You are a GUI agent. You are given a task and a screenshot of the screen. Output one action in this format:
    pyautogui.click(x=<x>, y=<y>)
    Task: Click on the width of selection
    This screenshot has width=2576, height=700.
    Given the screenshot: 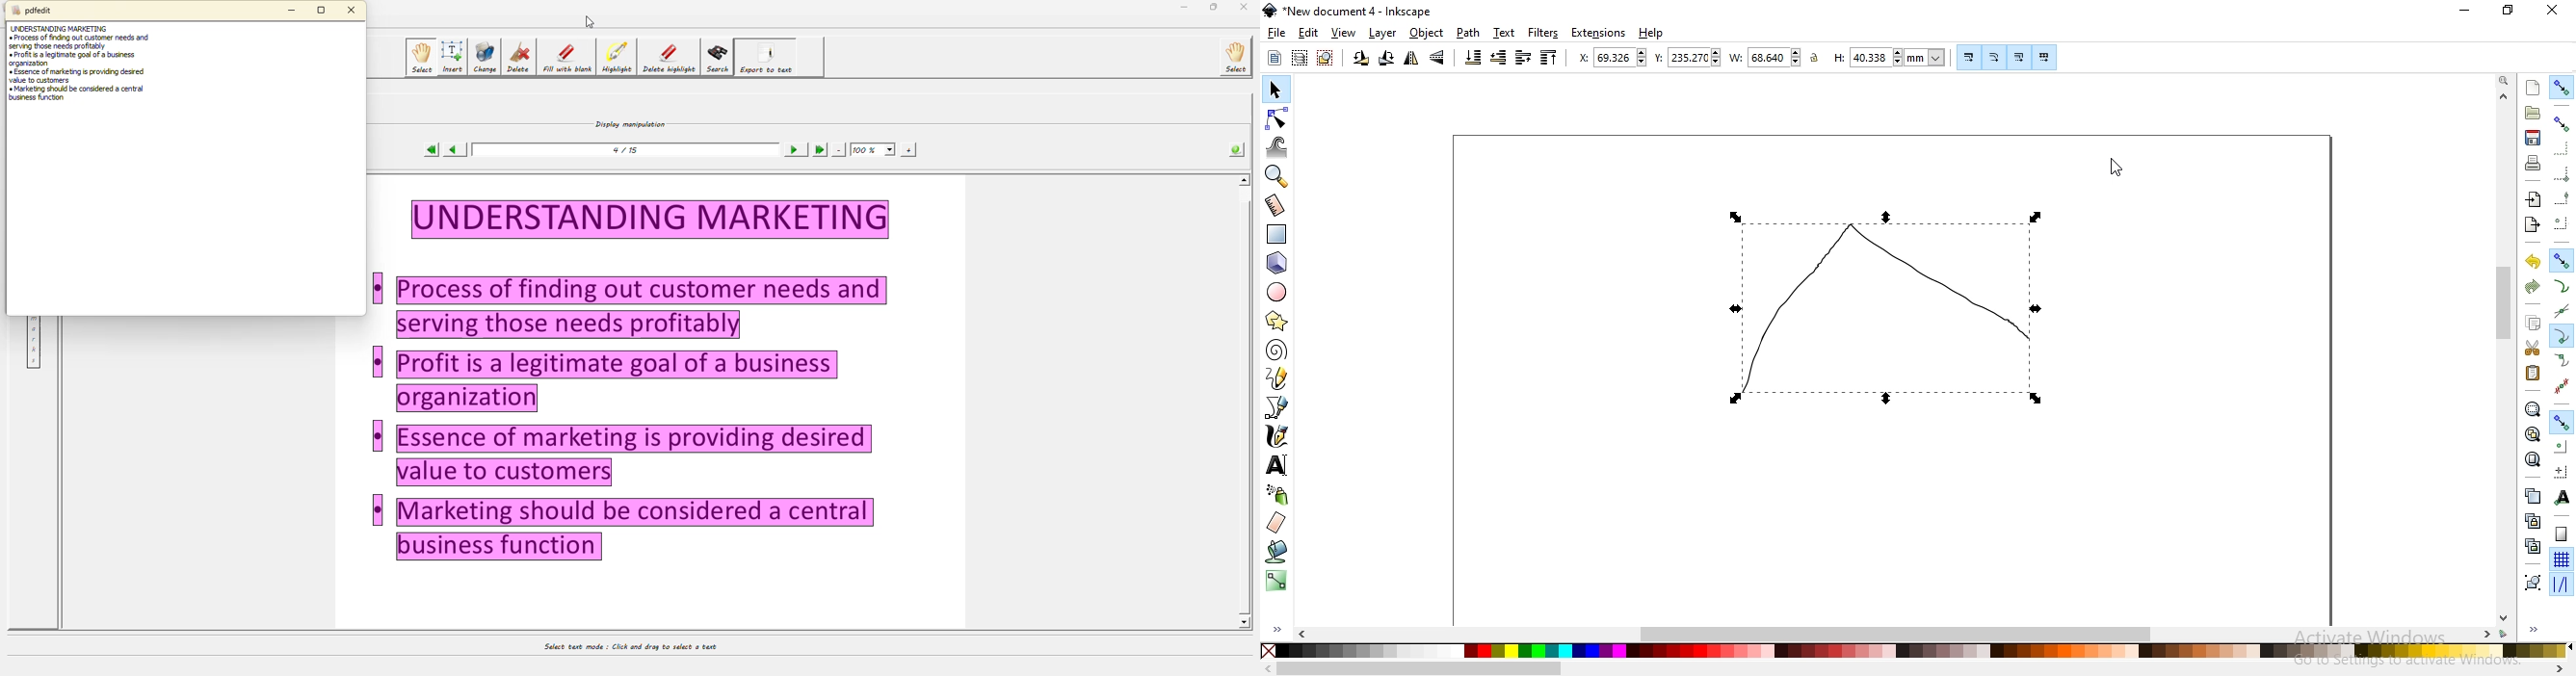 What is the action you would take?
    pyautogui.click(x=1765, y=58)
    